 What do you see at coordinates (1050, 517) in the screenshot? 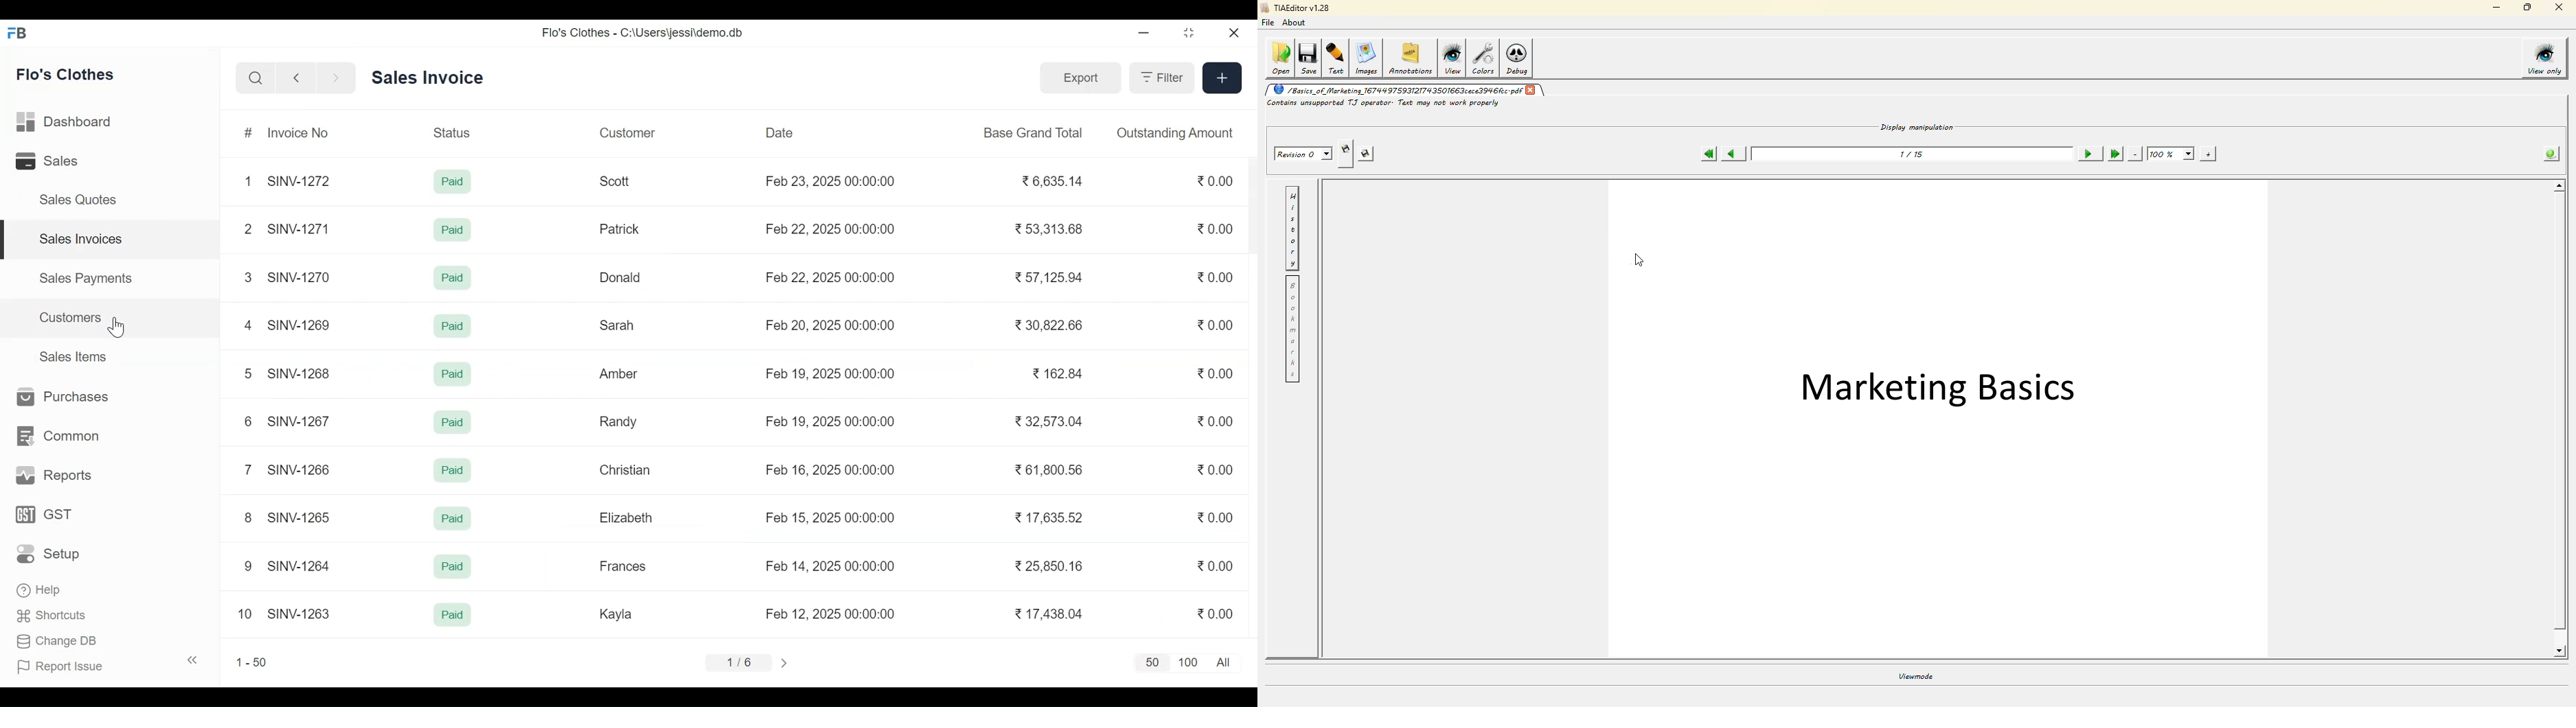
I see `17.635.52` at bounding box center [1050, 517].